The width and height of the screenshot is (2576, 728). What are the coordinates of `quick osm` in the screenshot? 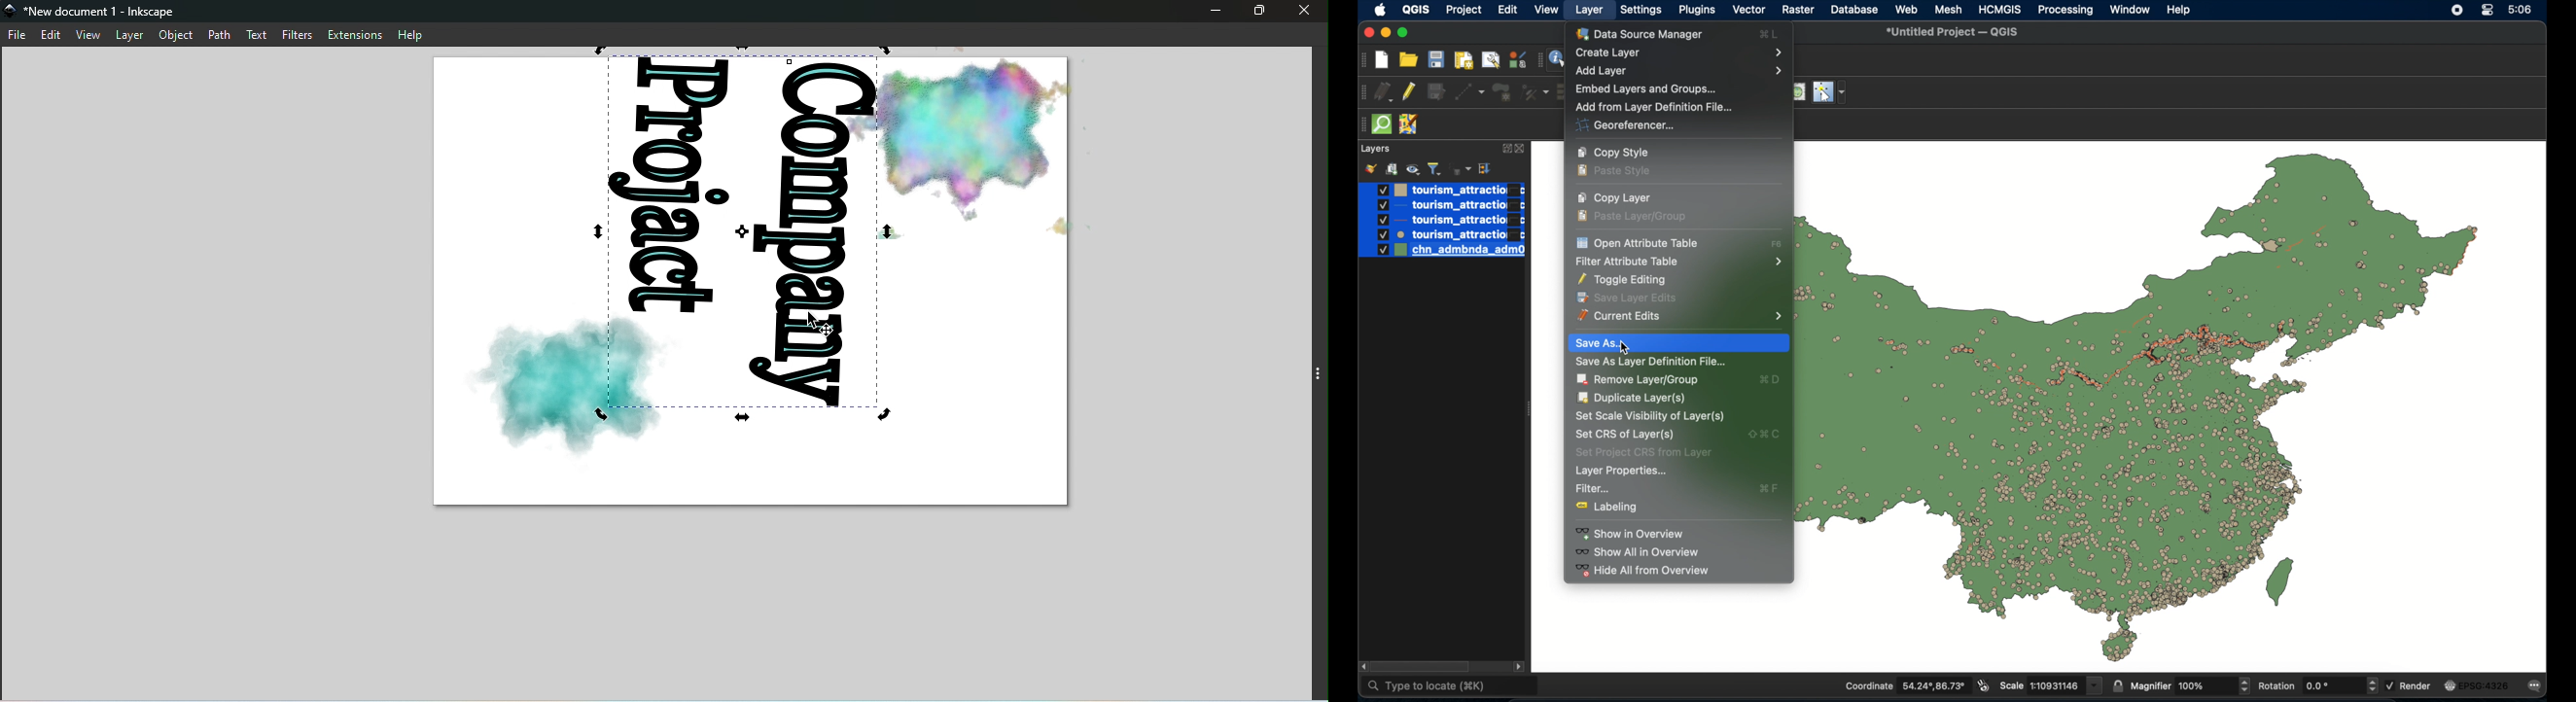 It's located at (1381, 125).